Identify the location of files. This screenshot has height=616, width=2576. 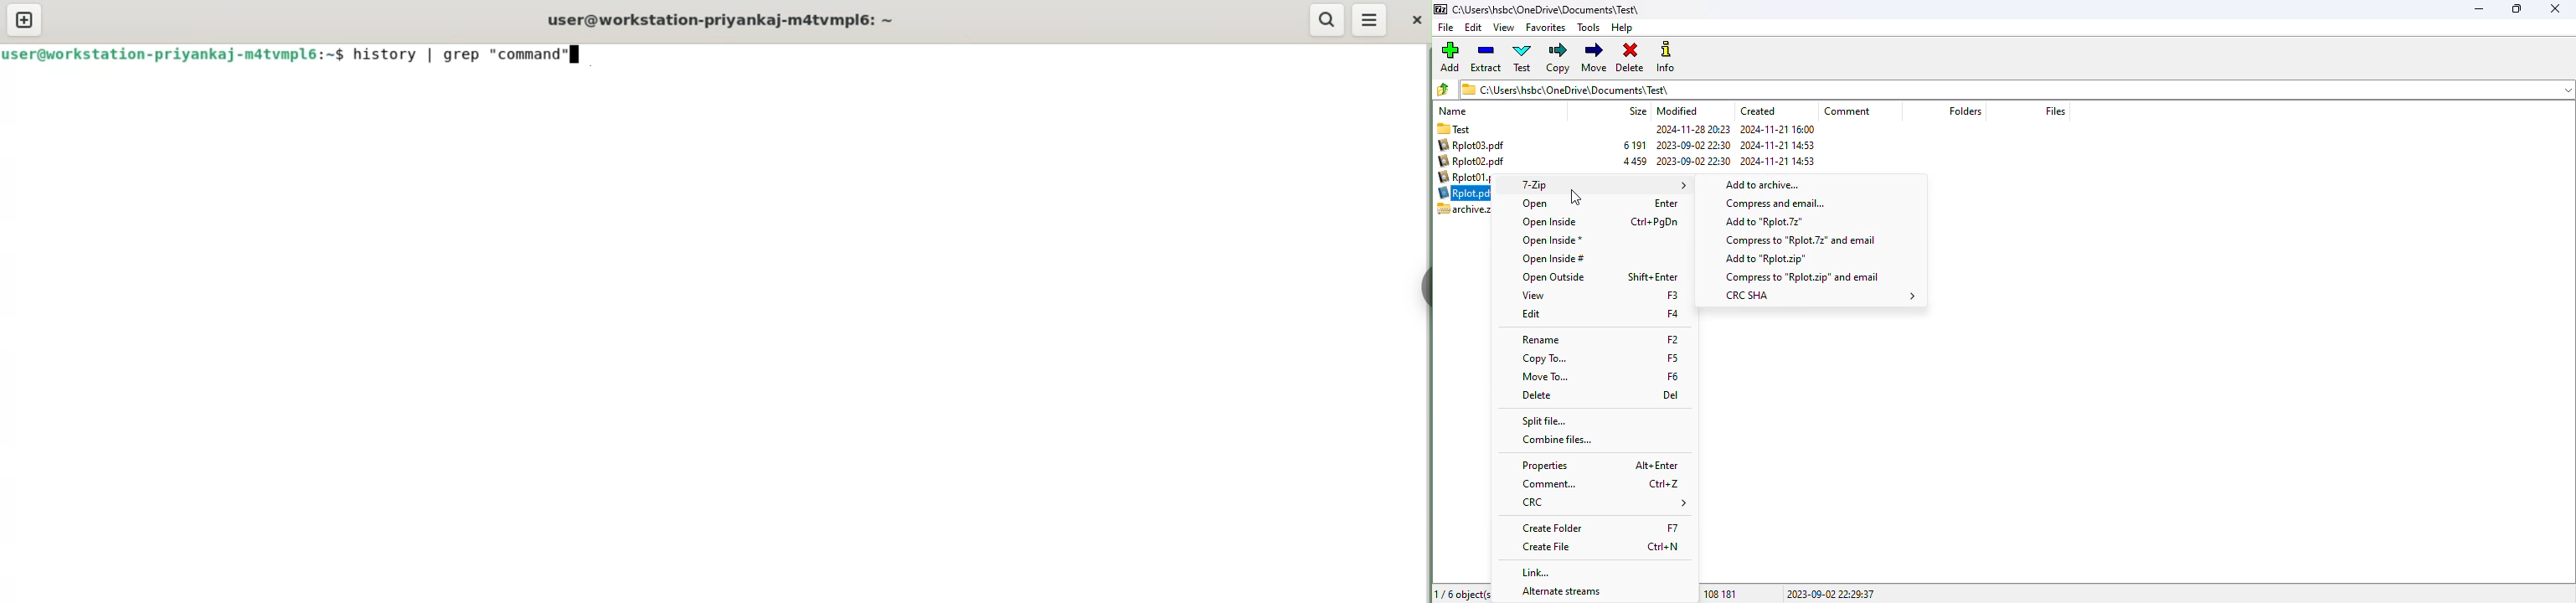
(2055, 111).